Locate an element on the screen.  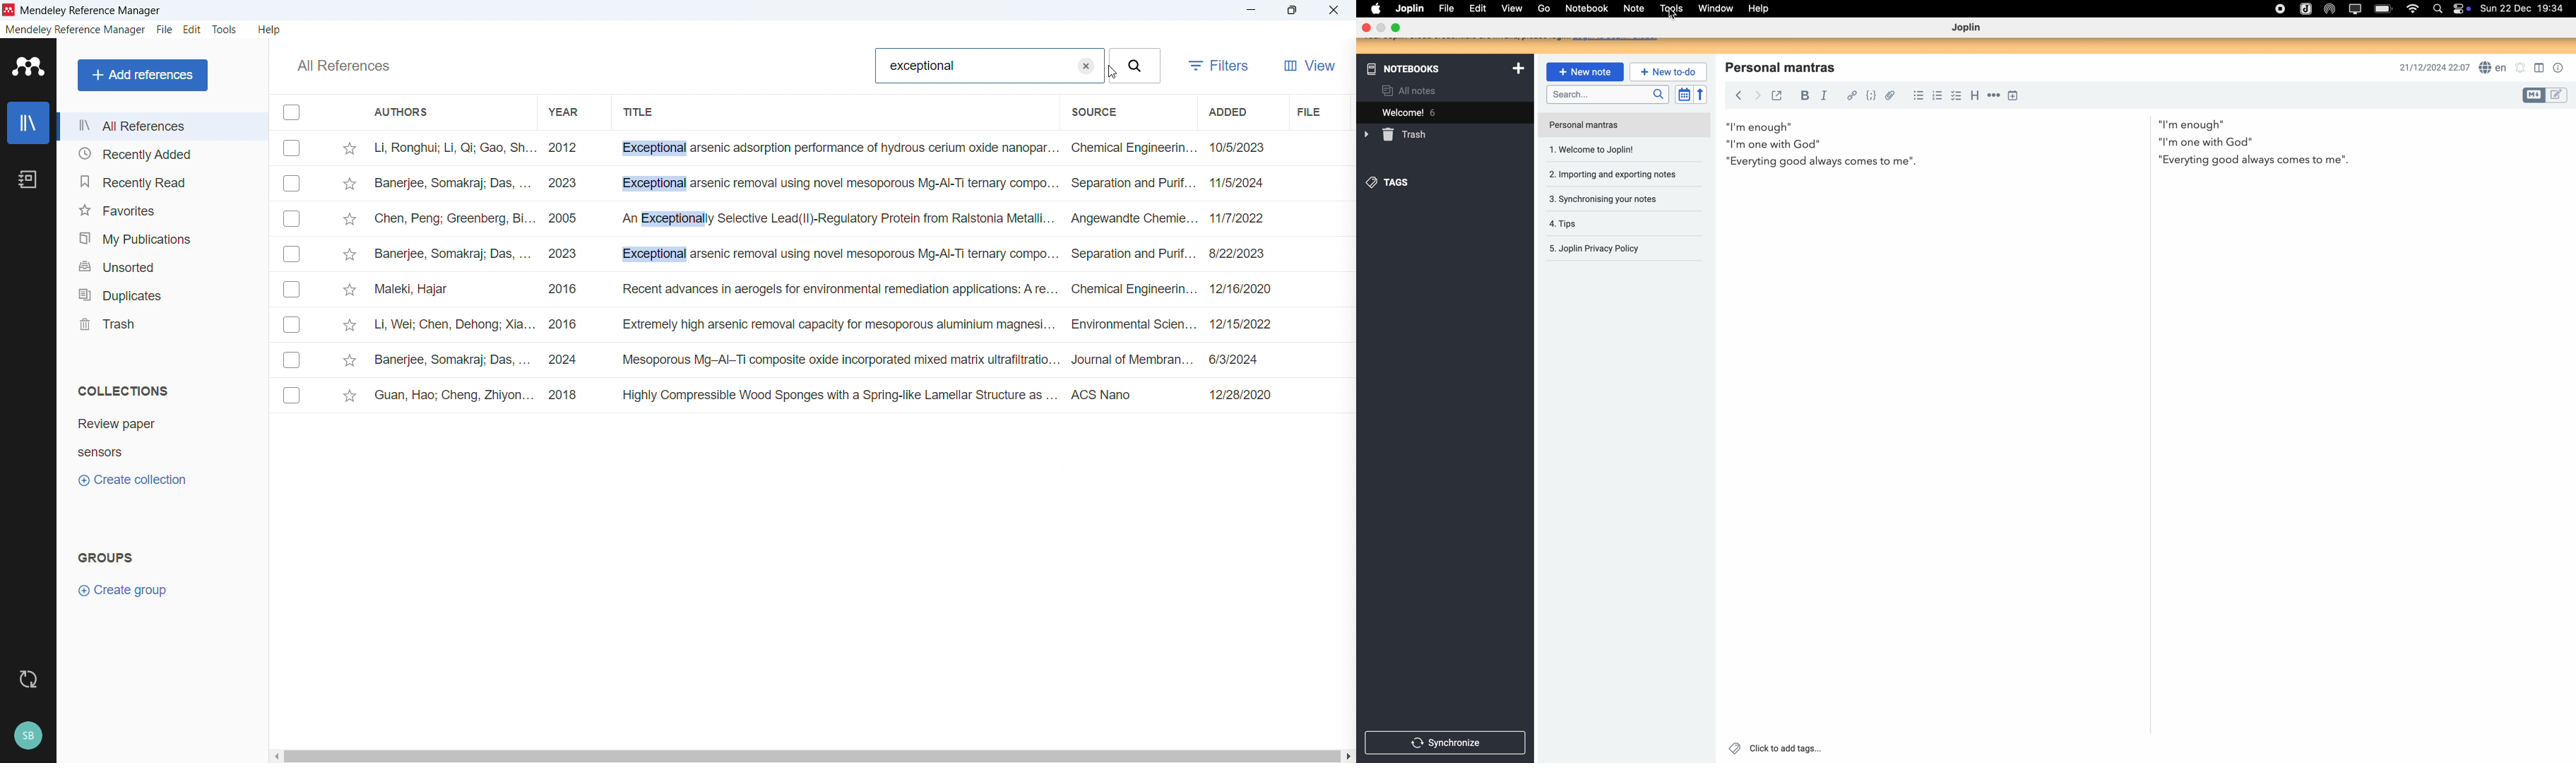
back is located at coordinates (1741, 95).